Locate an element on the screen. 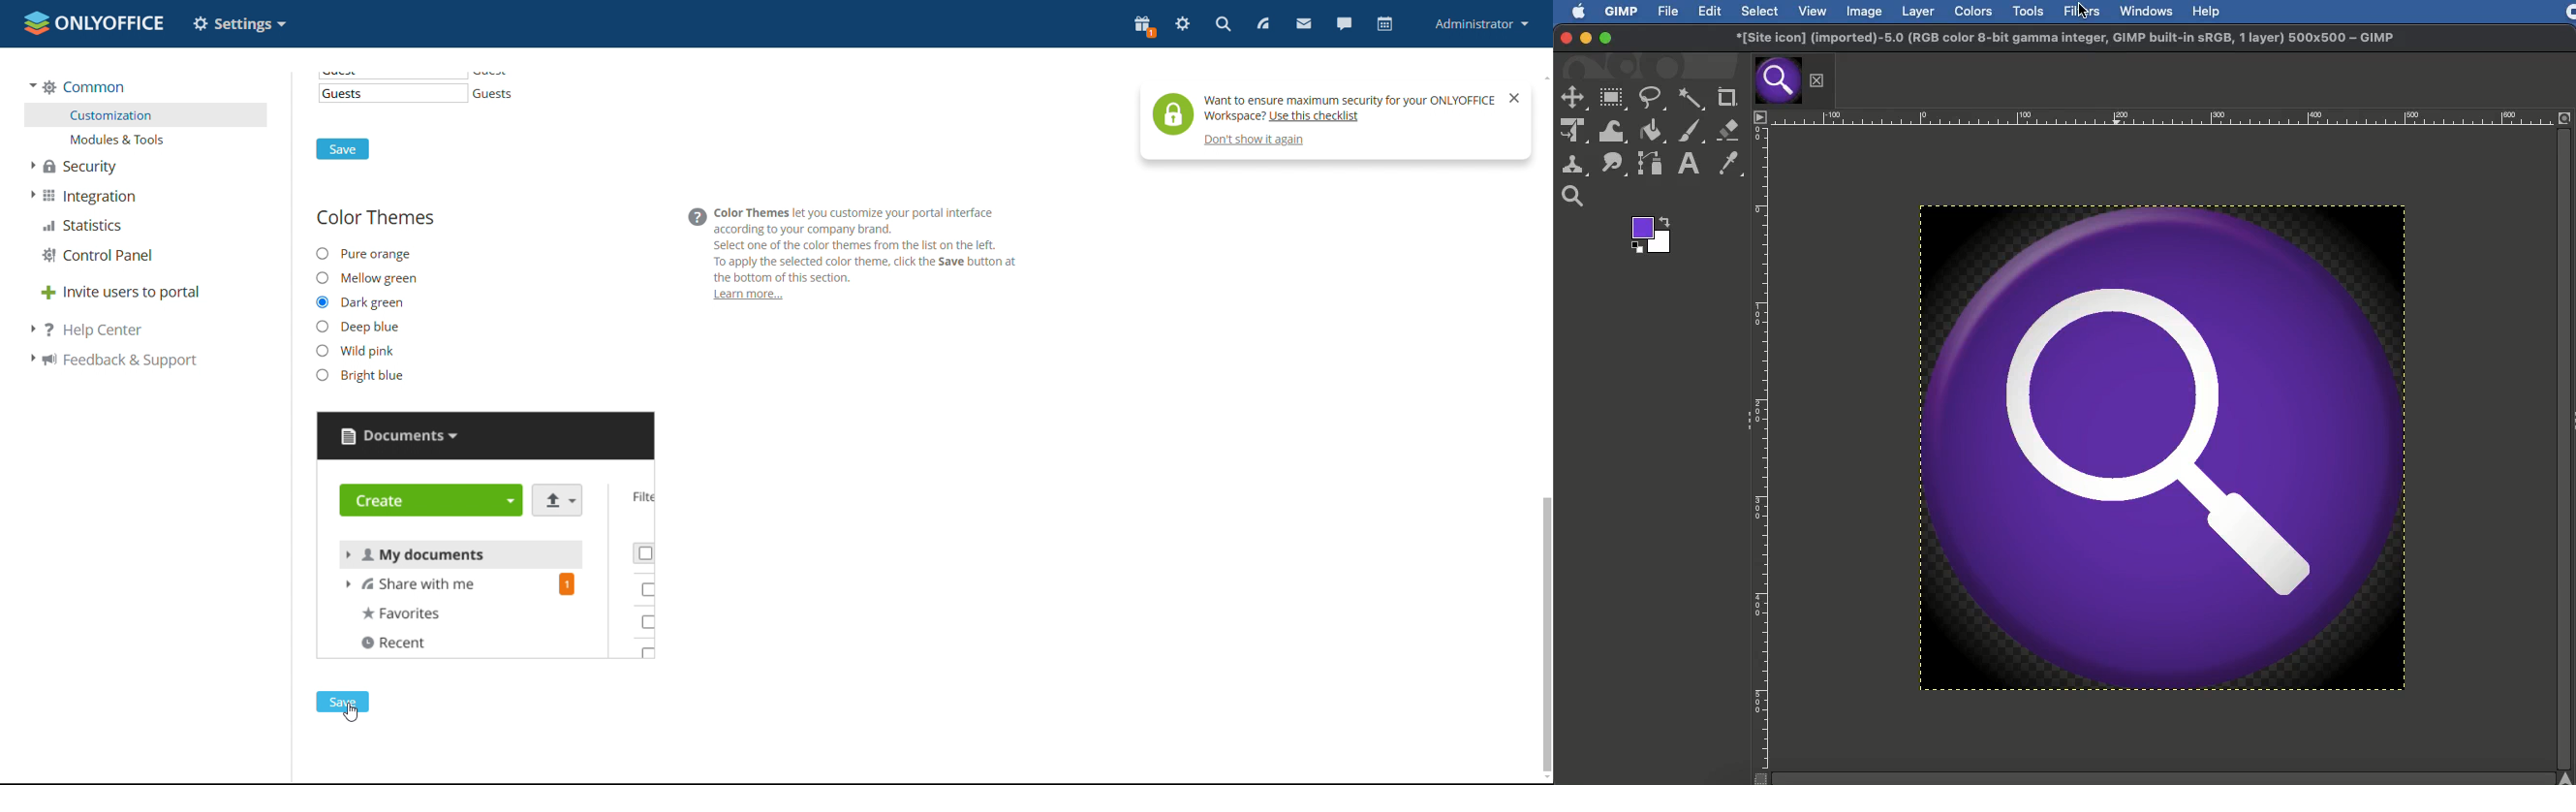 The width and height of the screenshot is (2576, 812). sctoll bar is located at coordinates (1538, 552).